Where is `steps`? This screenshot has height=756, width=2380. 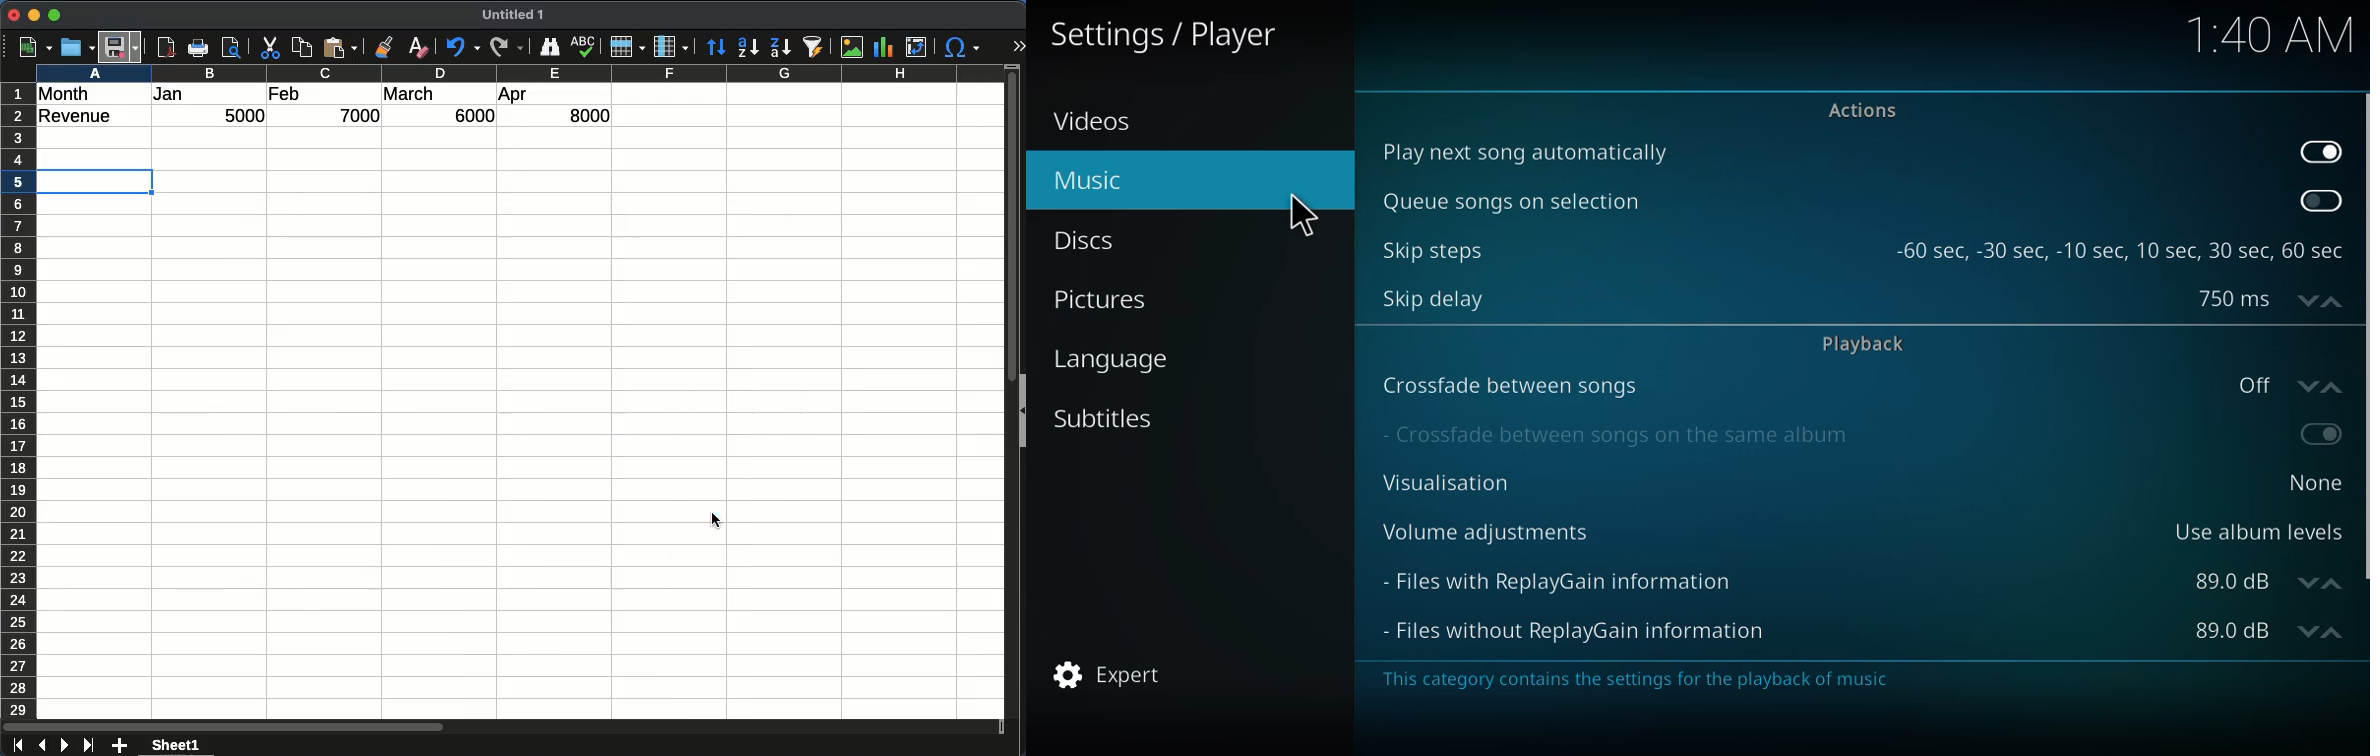 steps is located at coordinates (2123, 250).